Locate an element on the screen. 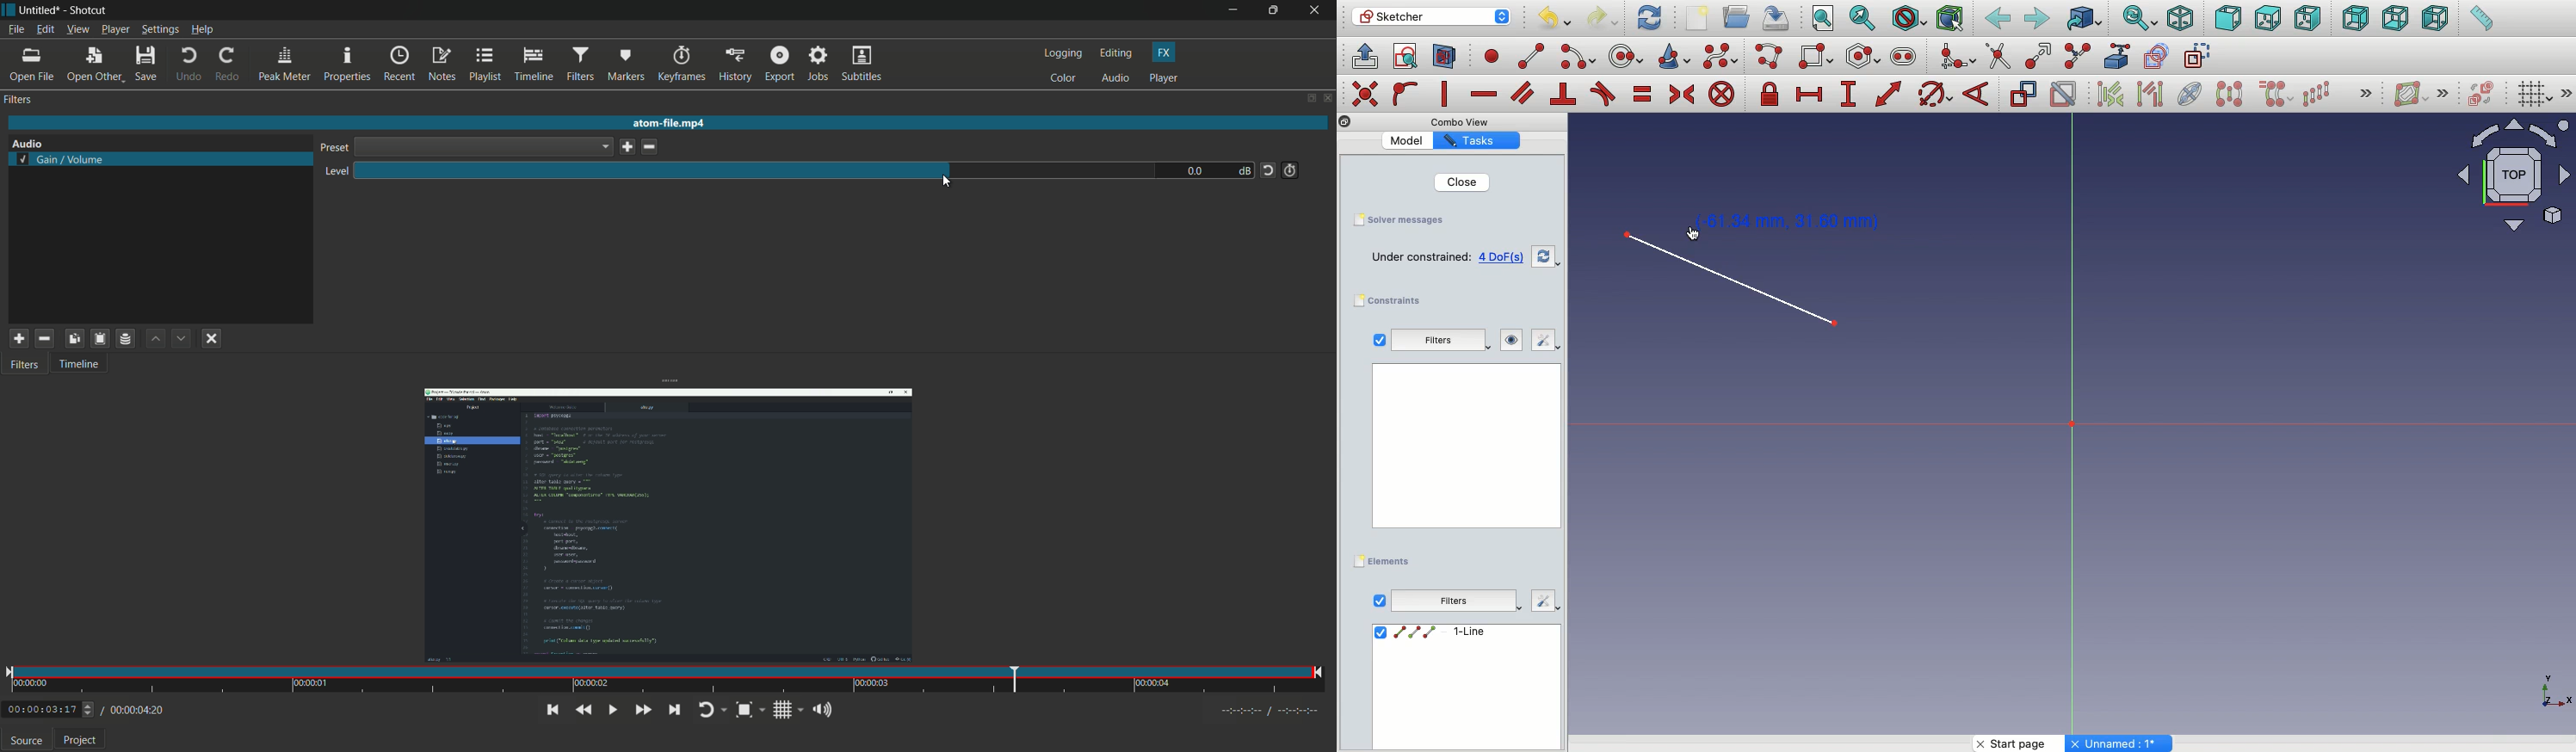 The height and width of the screenshot is (756, 2576). filters is located at coordinates (580, 65).